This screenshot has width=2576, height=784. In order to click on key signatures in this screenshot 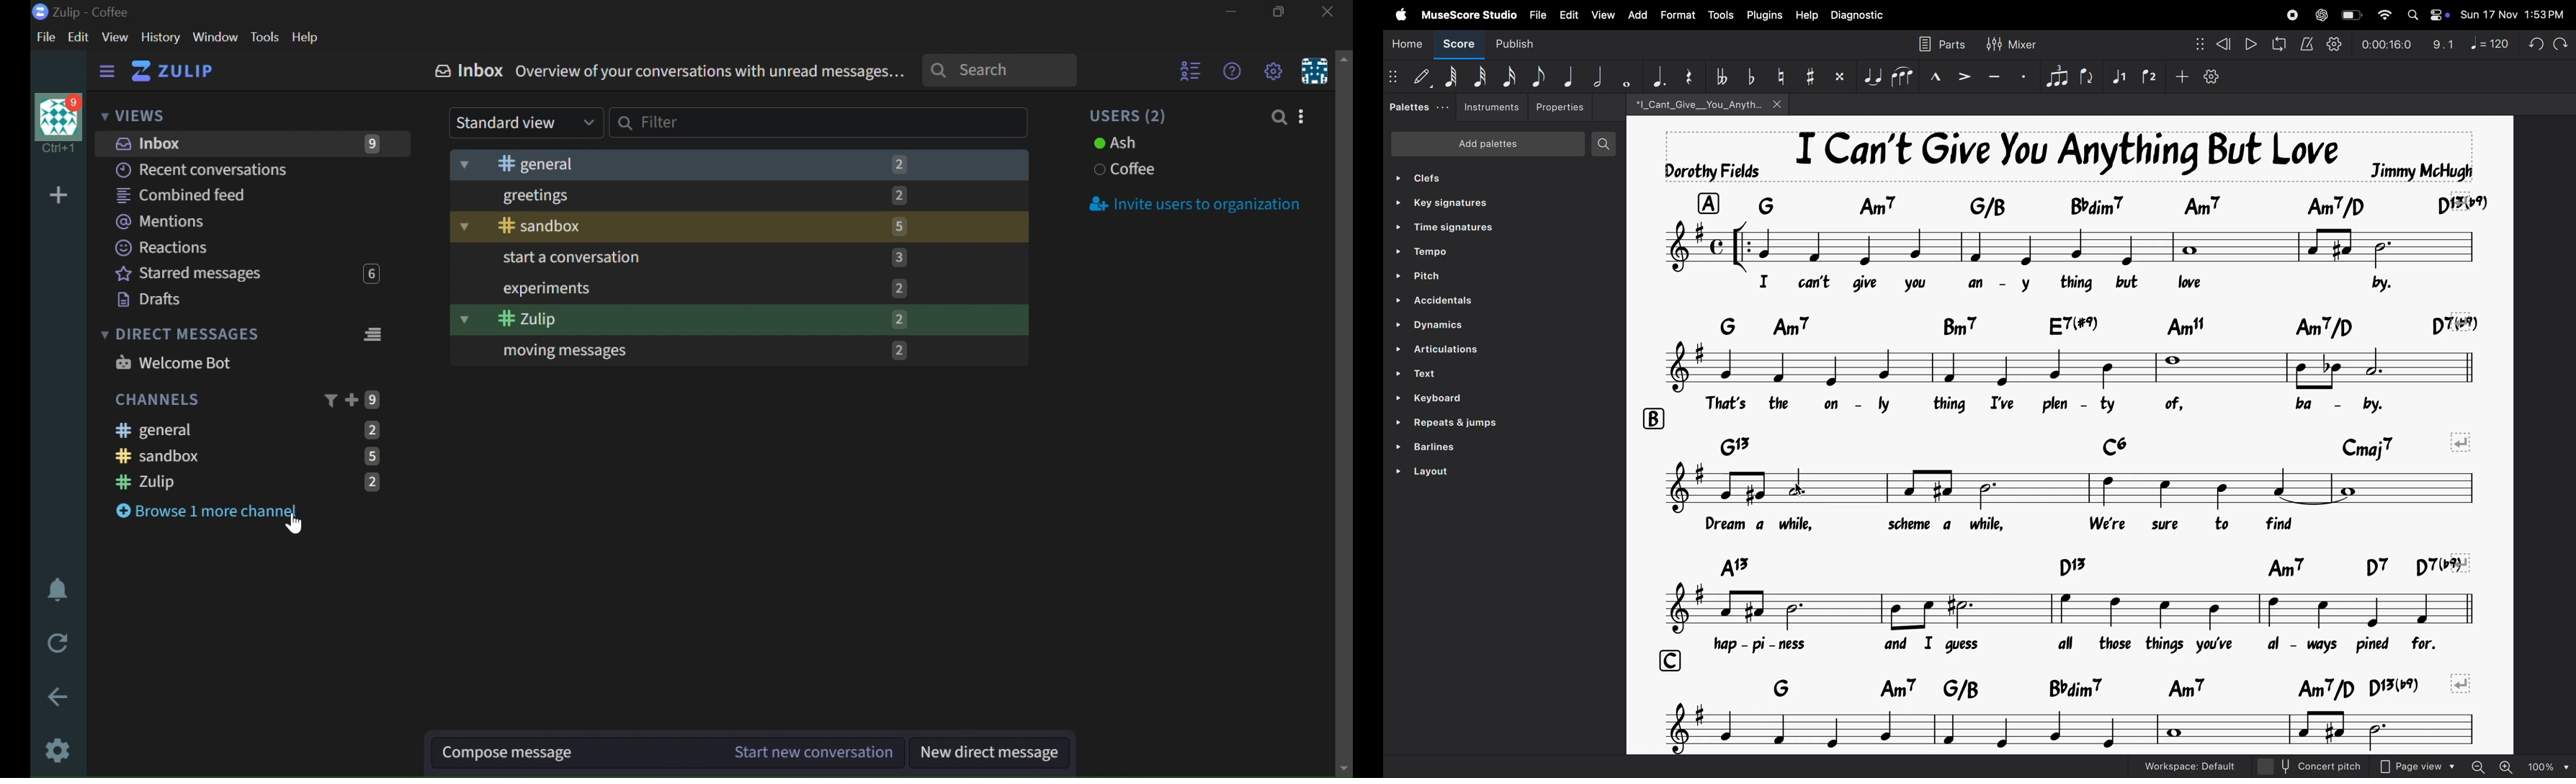, I will do `click(1447, 201)`.